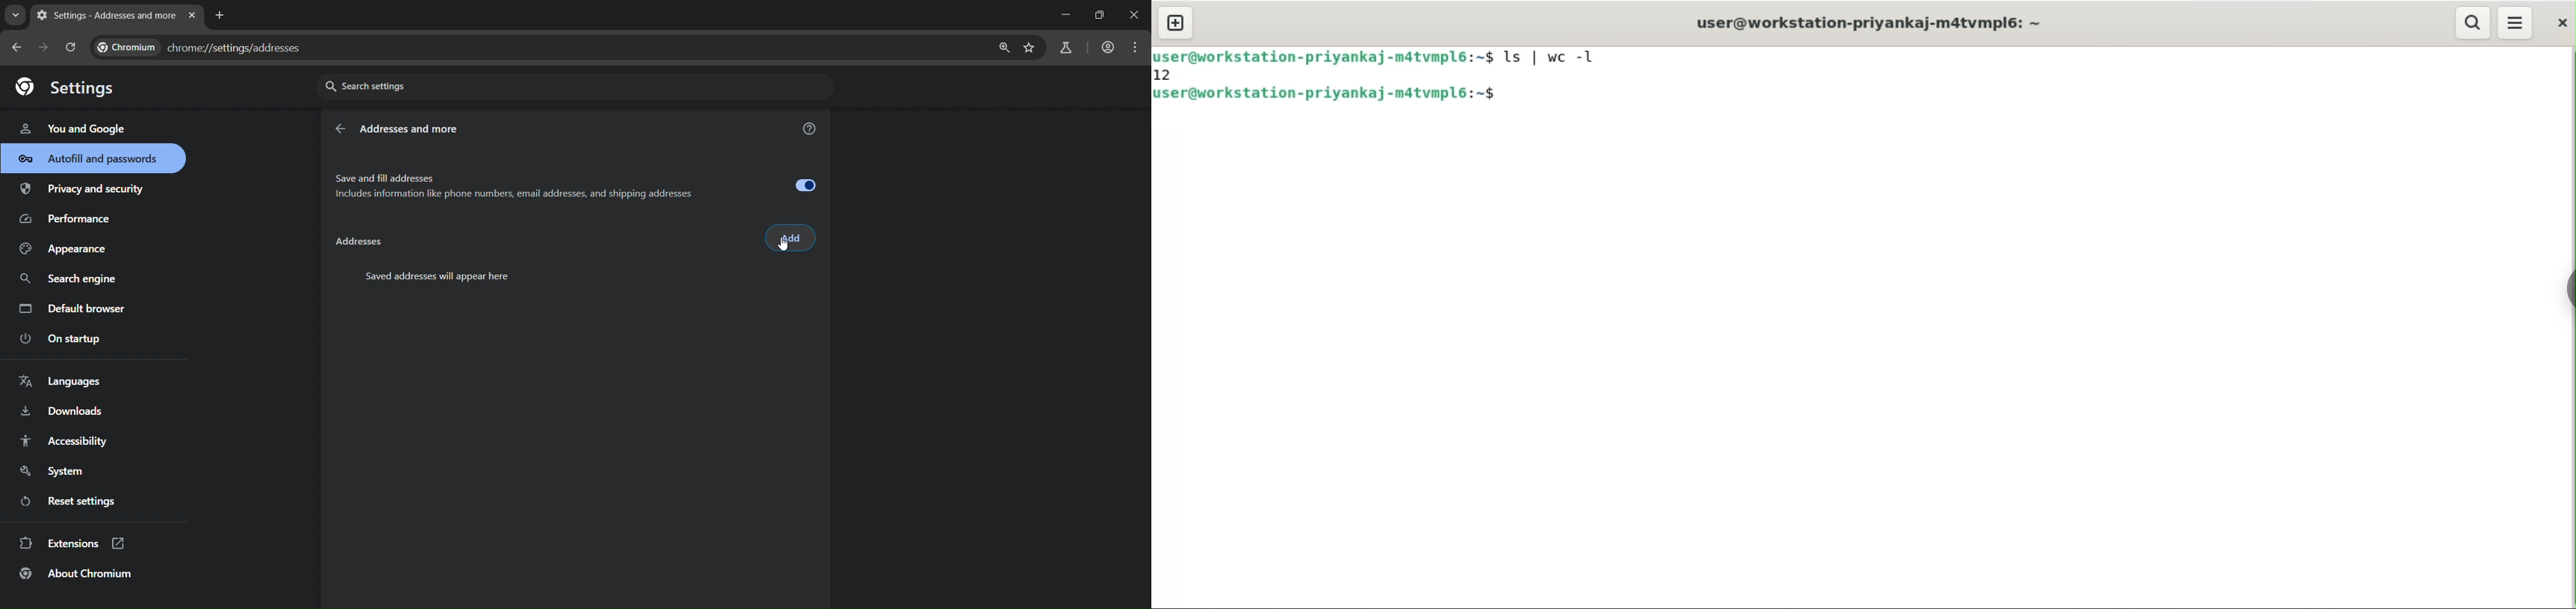  I want to click on settings, so click(71, 86).